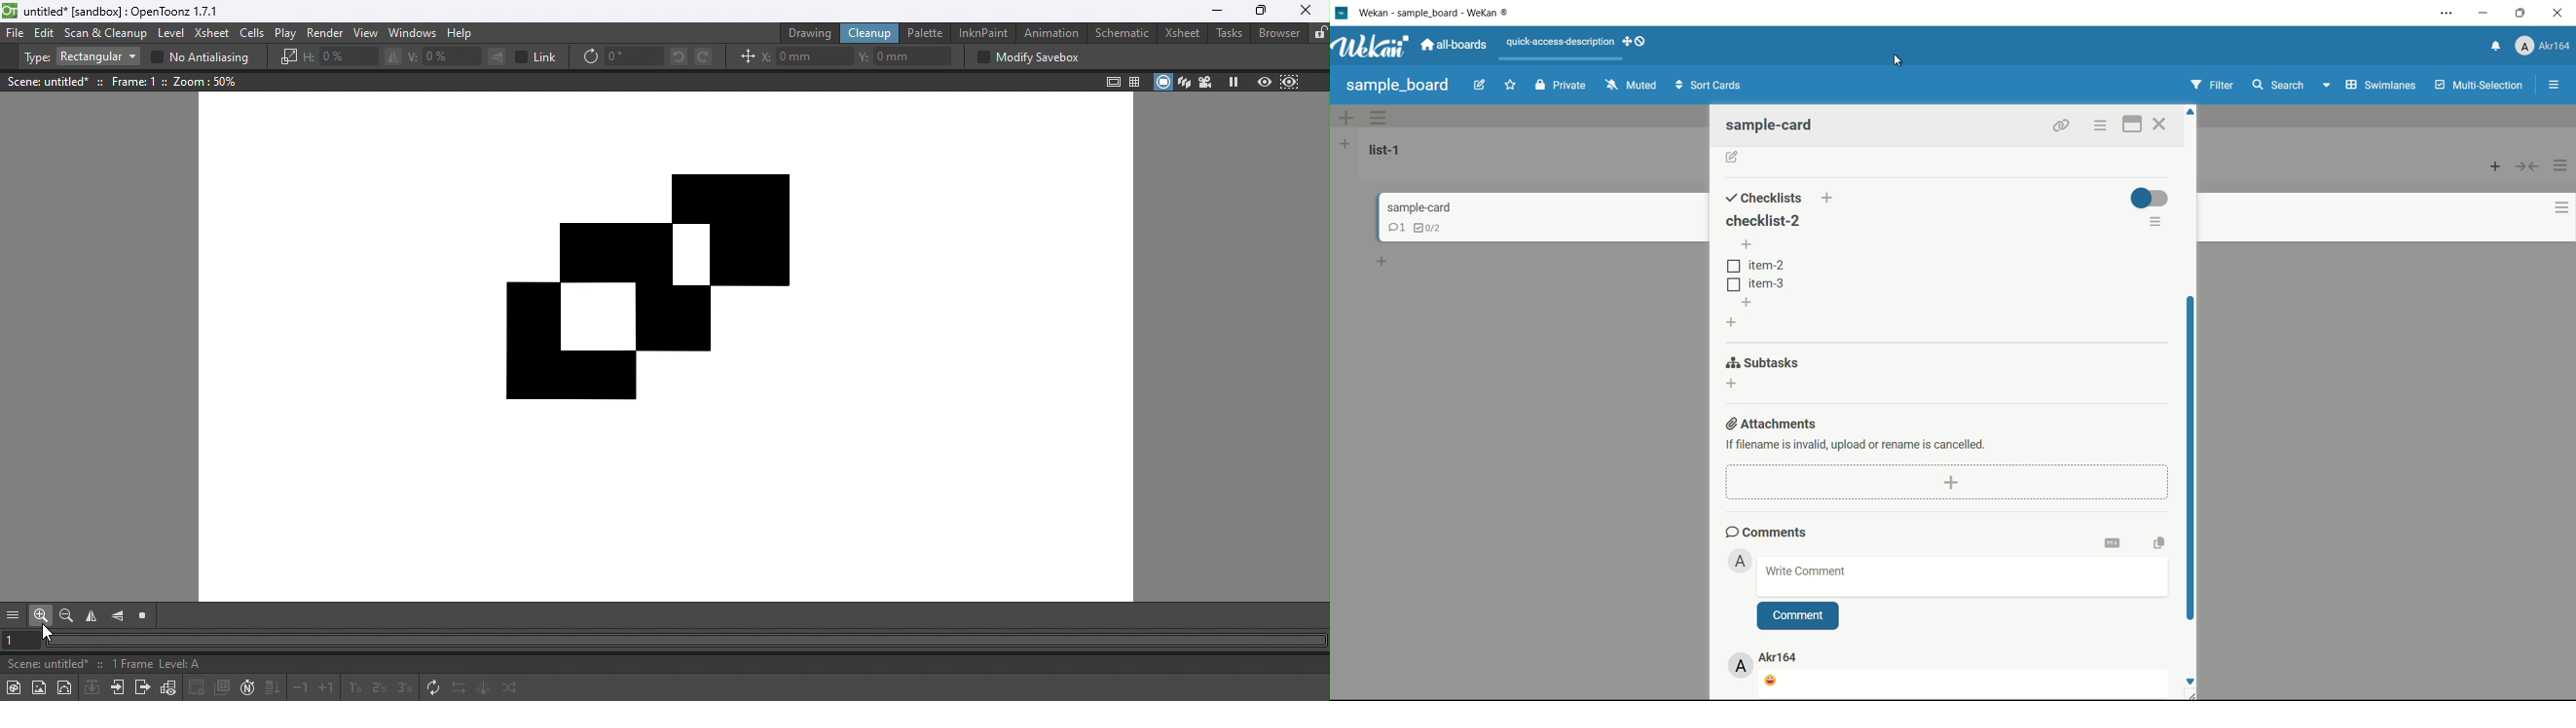 The height and width of the screenshot is (728, 2576). I want to click on muted, so click(1629, 86).